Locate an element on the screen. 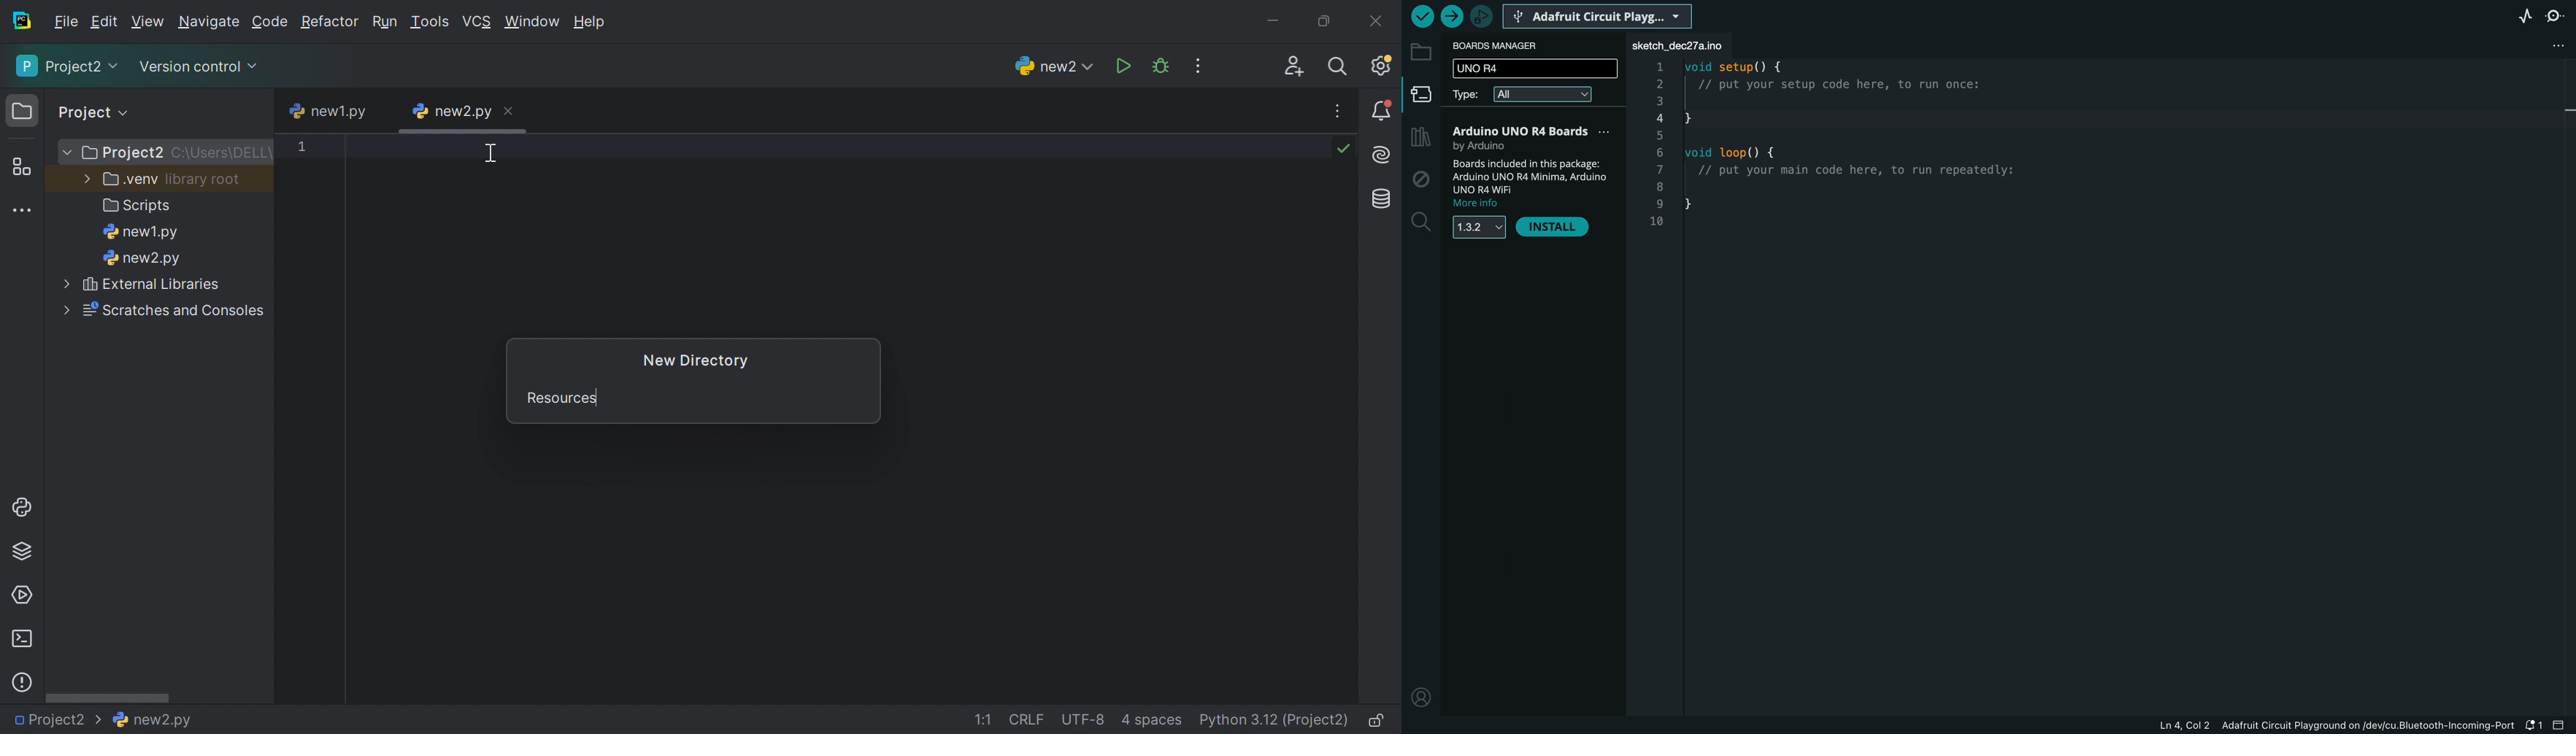 Image resolution: width=2576 pixels, height=756 pixels. new2 is located at coordinates (1056, 65).